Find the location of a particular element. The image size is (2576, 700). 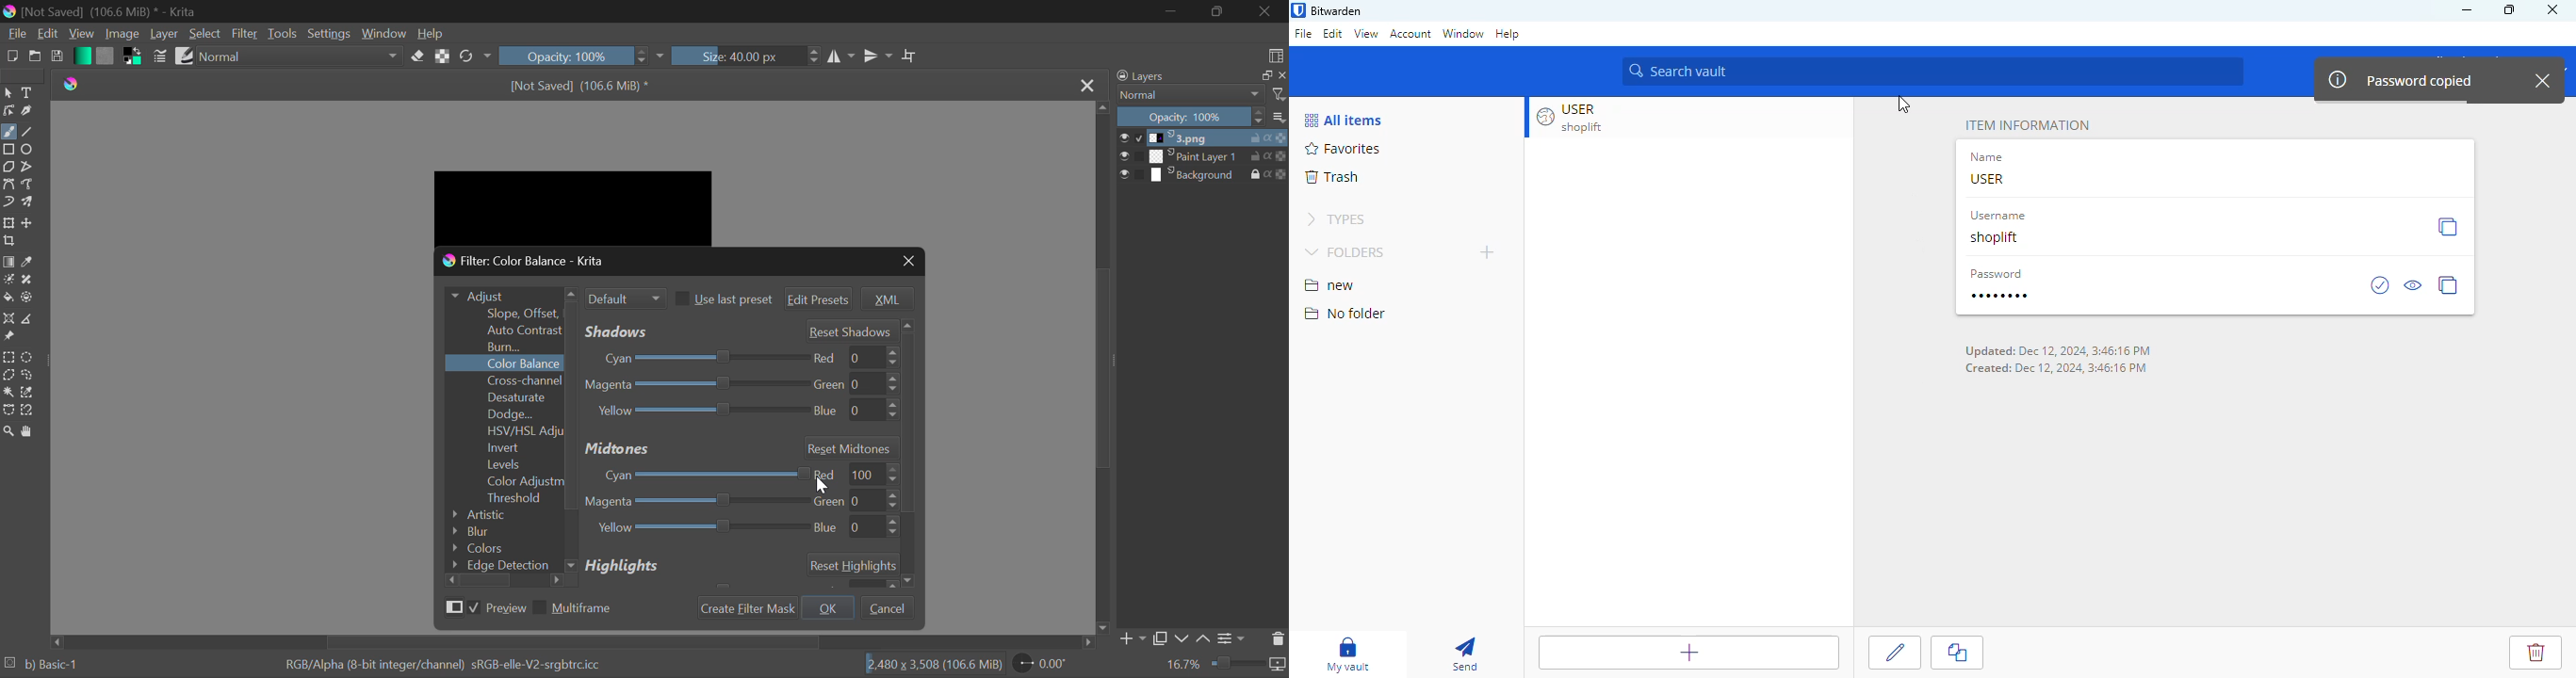

Layer is located at coordinates (165, 35).